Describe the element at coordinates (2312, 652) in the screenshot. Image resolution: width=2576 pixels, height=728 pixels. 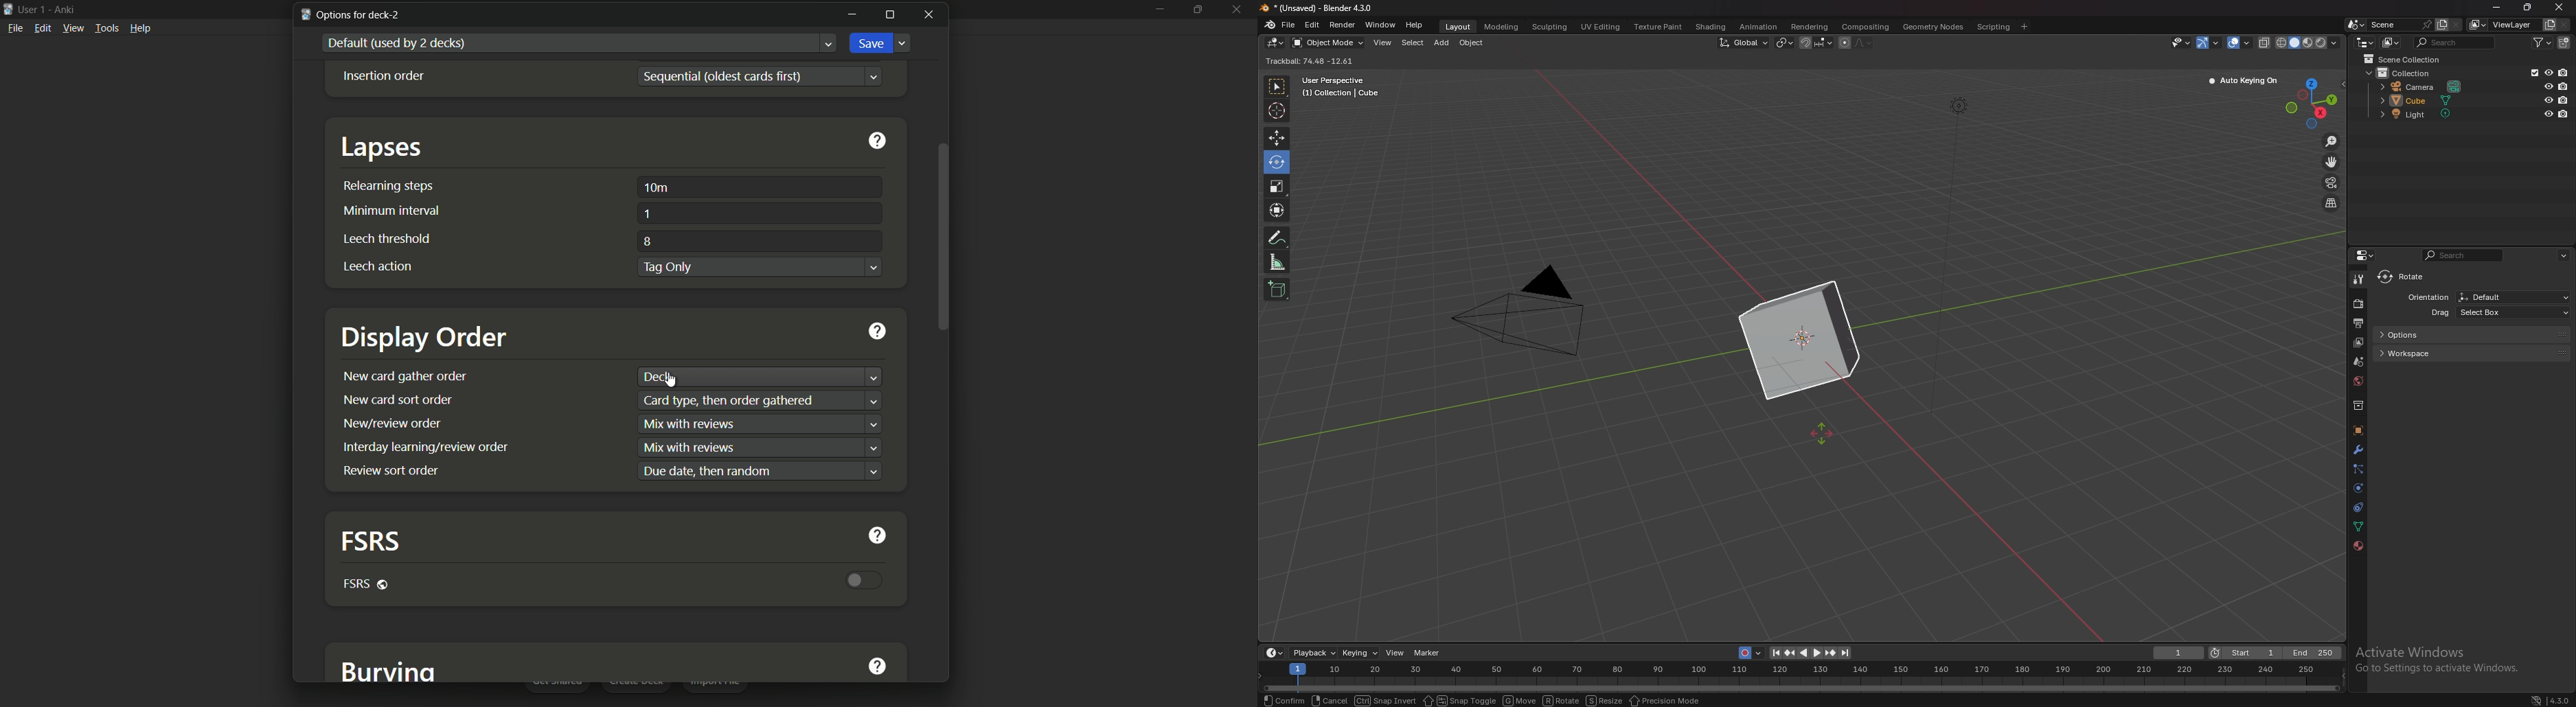
I see `End 250` at that location.